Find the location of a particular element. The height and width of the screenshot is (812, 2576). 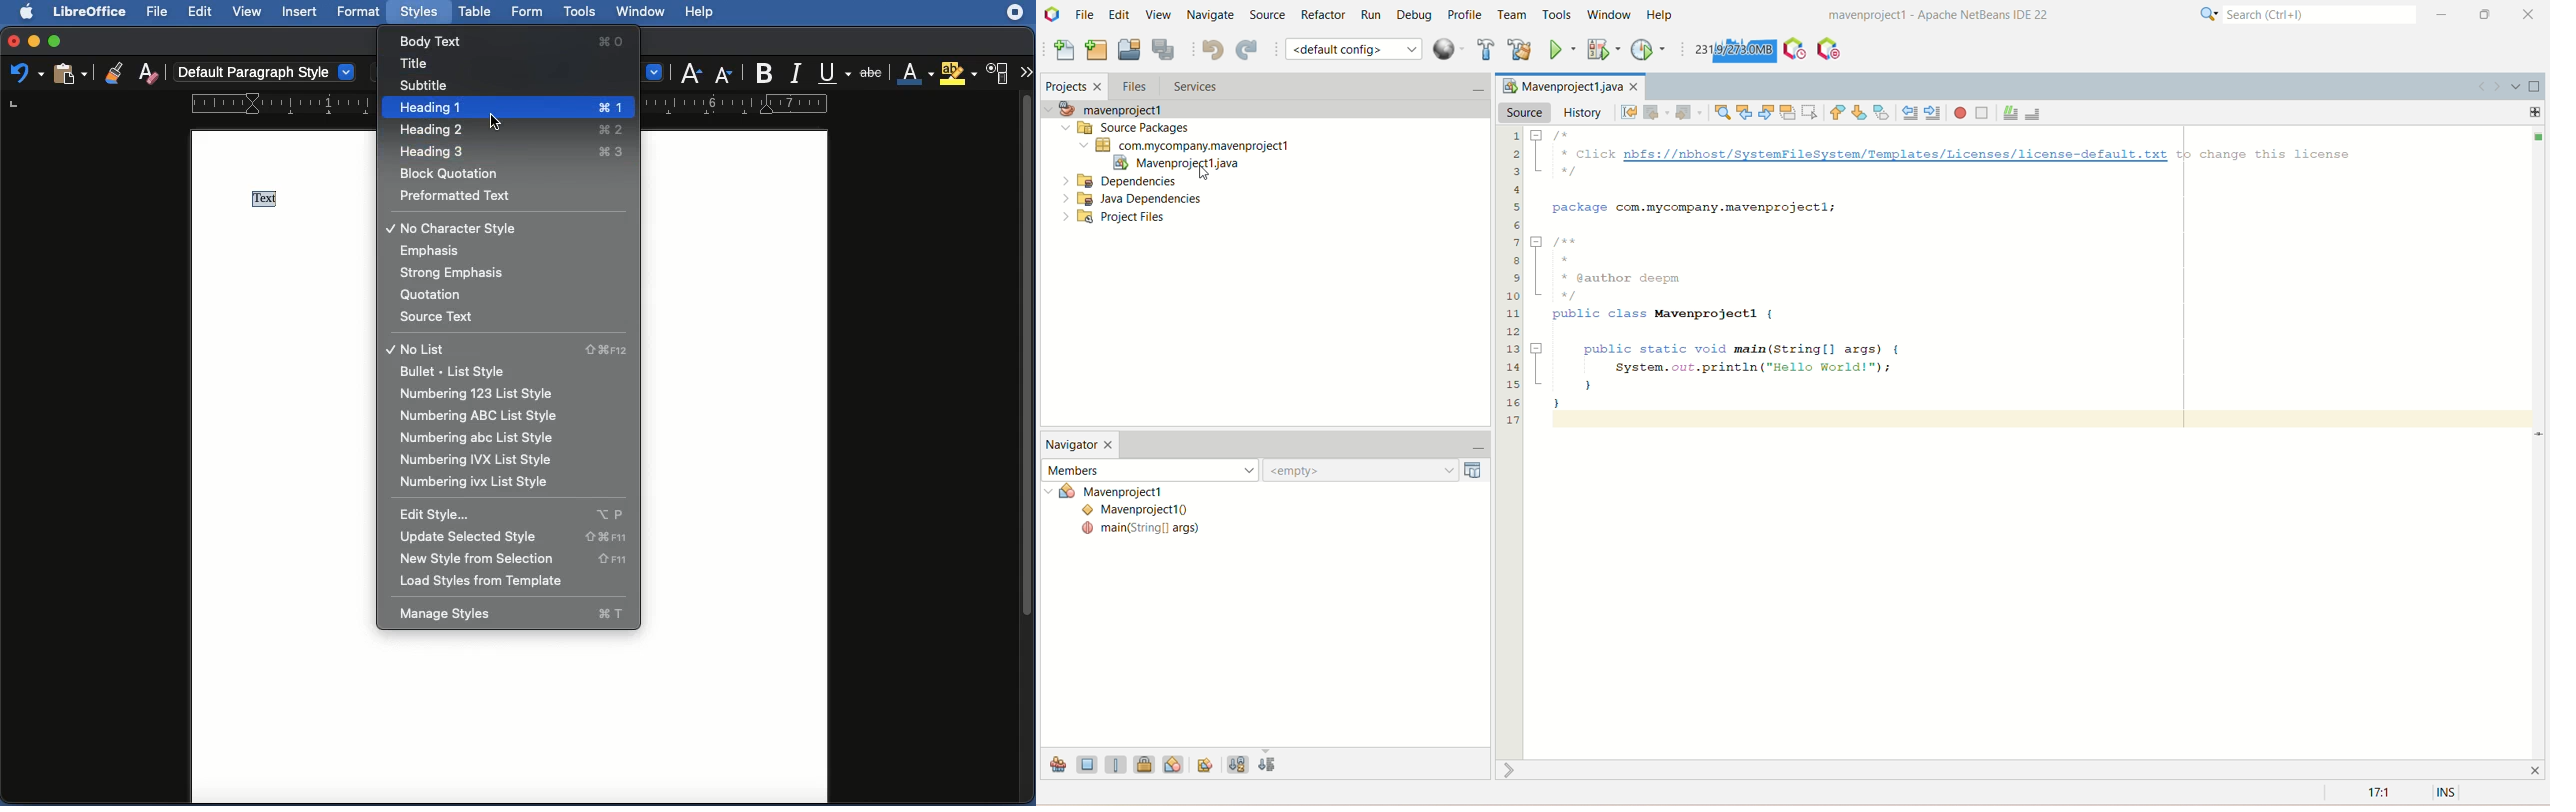

undo is located at coordinates (1212, 50).